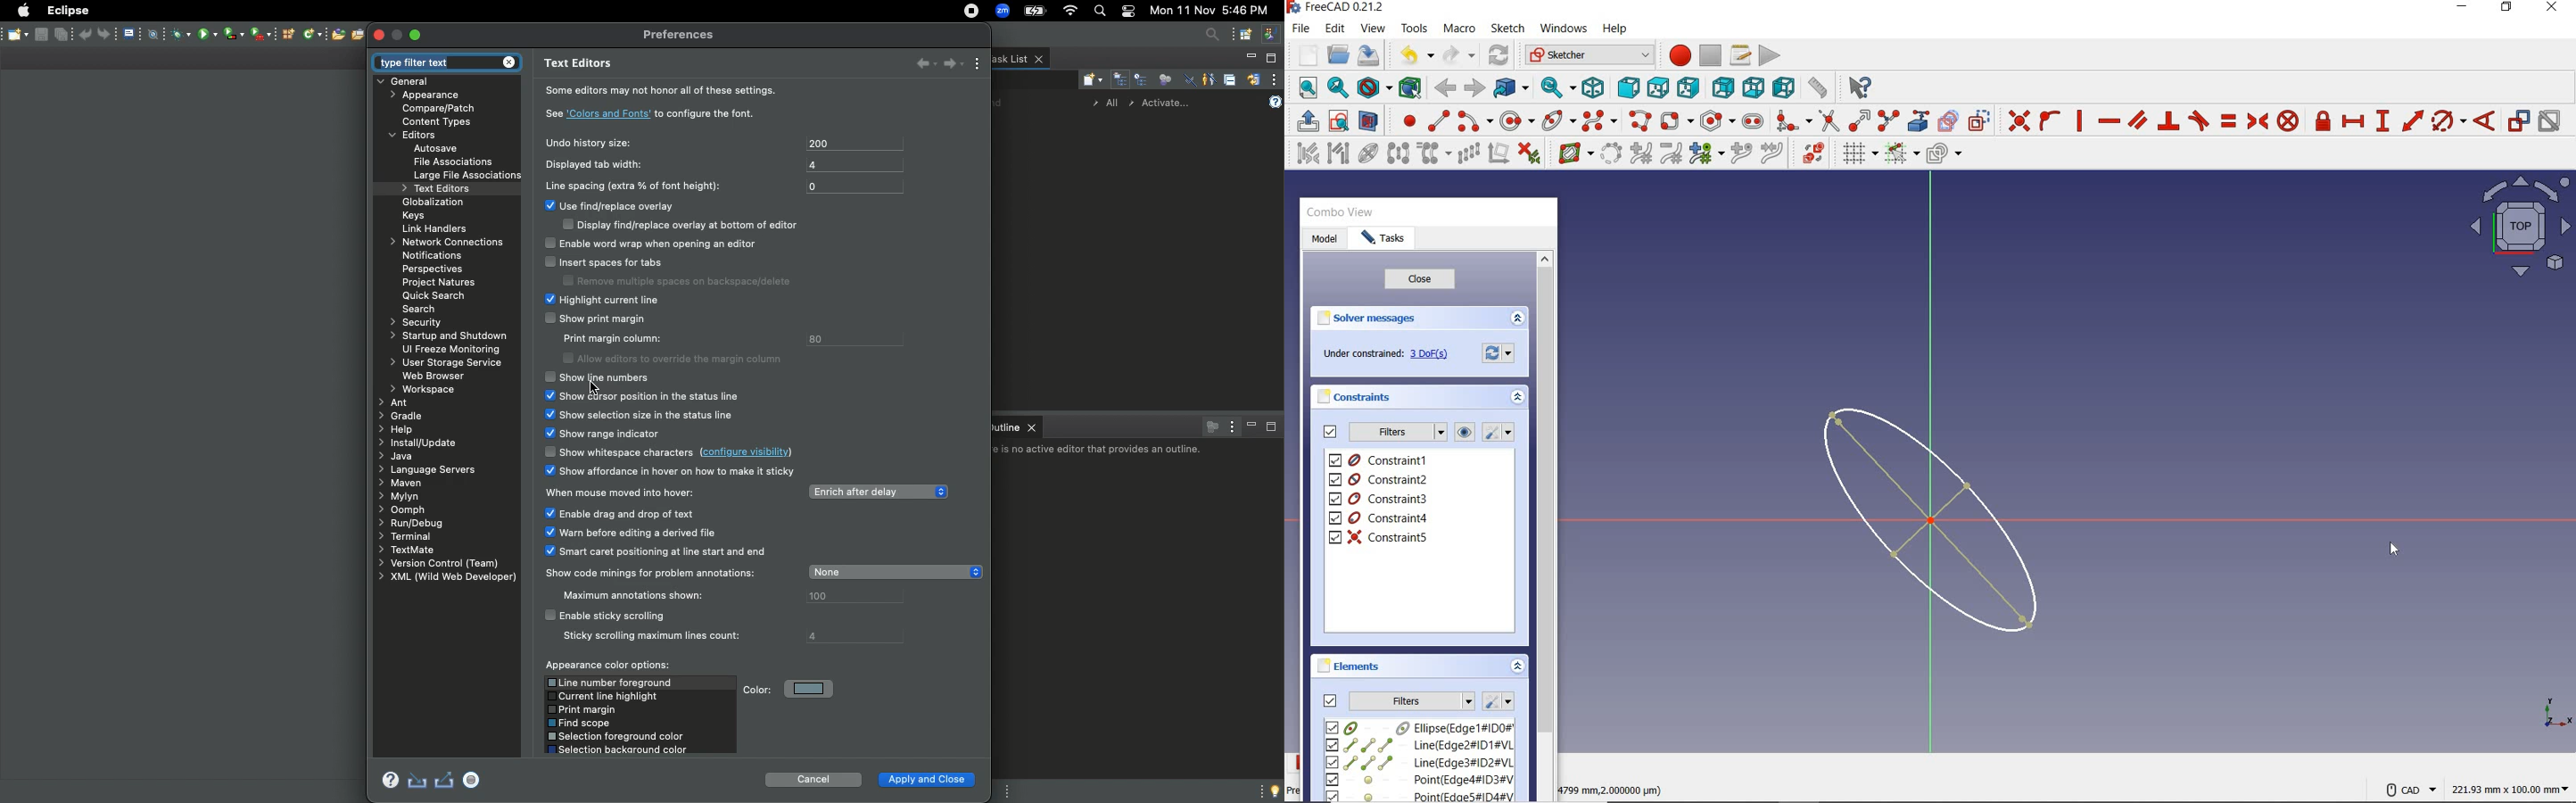  Describe the element at coordinates (1742, 154) in the screenshot. I see `insert knot` at that location.